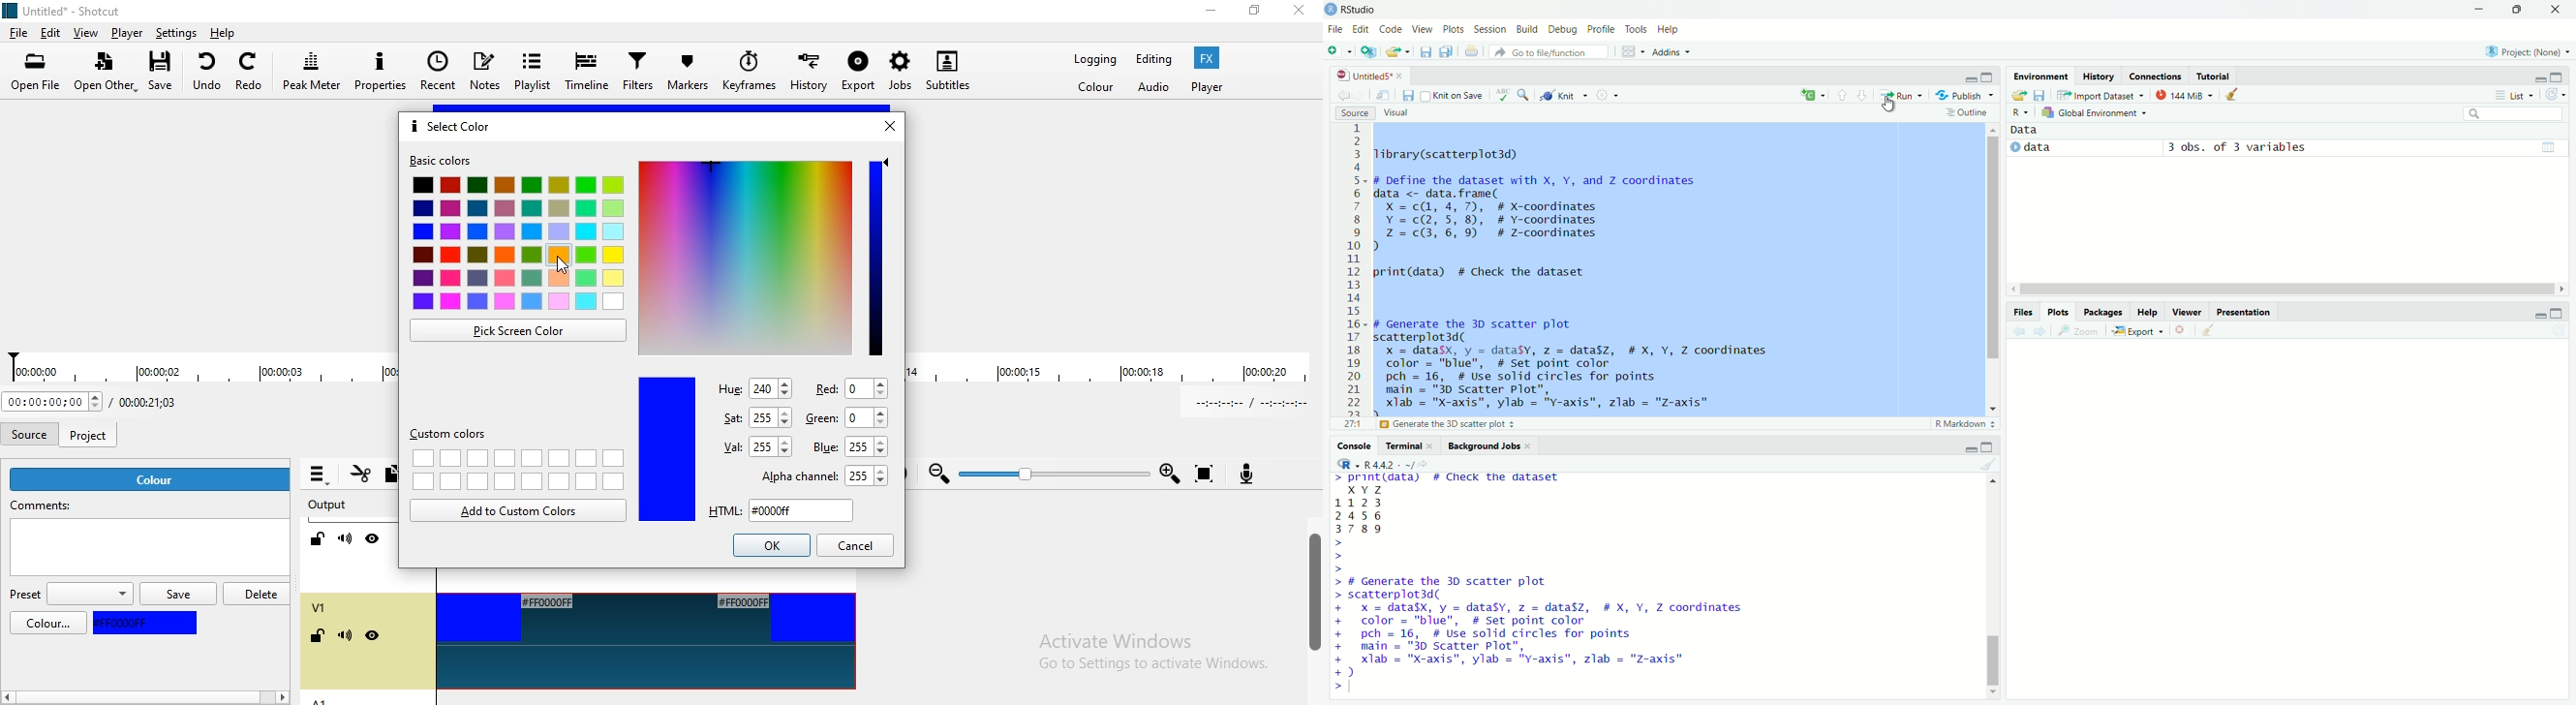  What do you see at coordinates (359, 476) in the screenshot?
I see `Cut` at bounding box center [359, 476].